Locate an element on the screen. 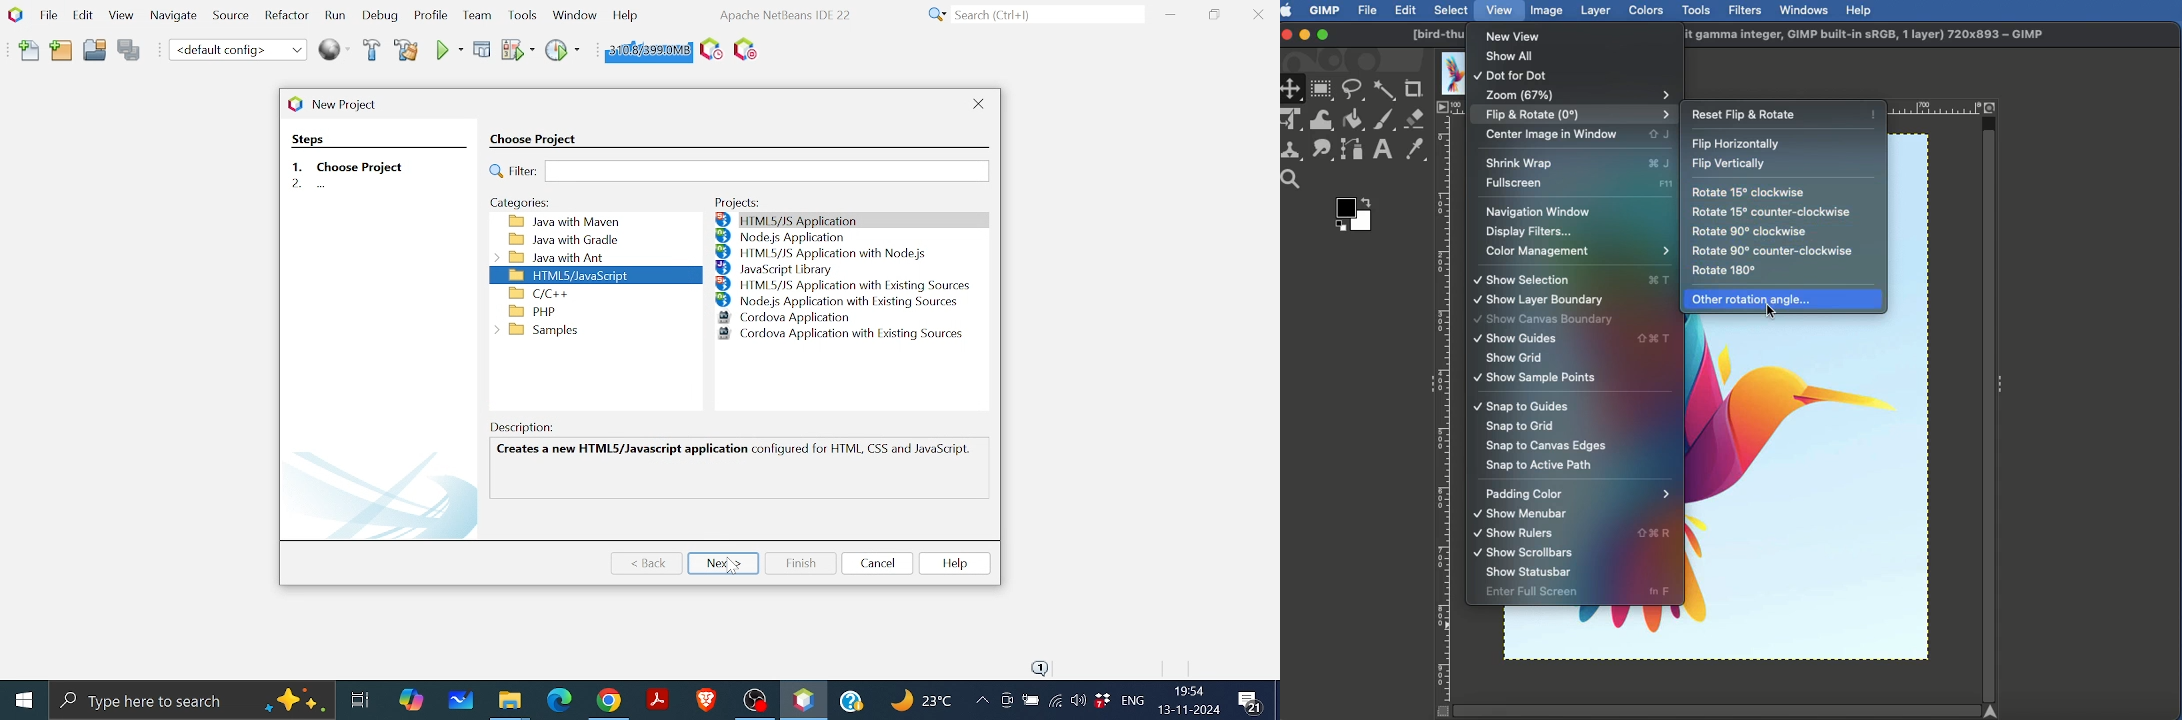  Access the image menu is located at coordinates (1443, 108).